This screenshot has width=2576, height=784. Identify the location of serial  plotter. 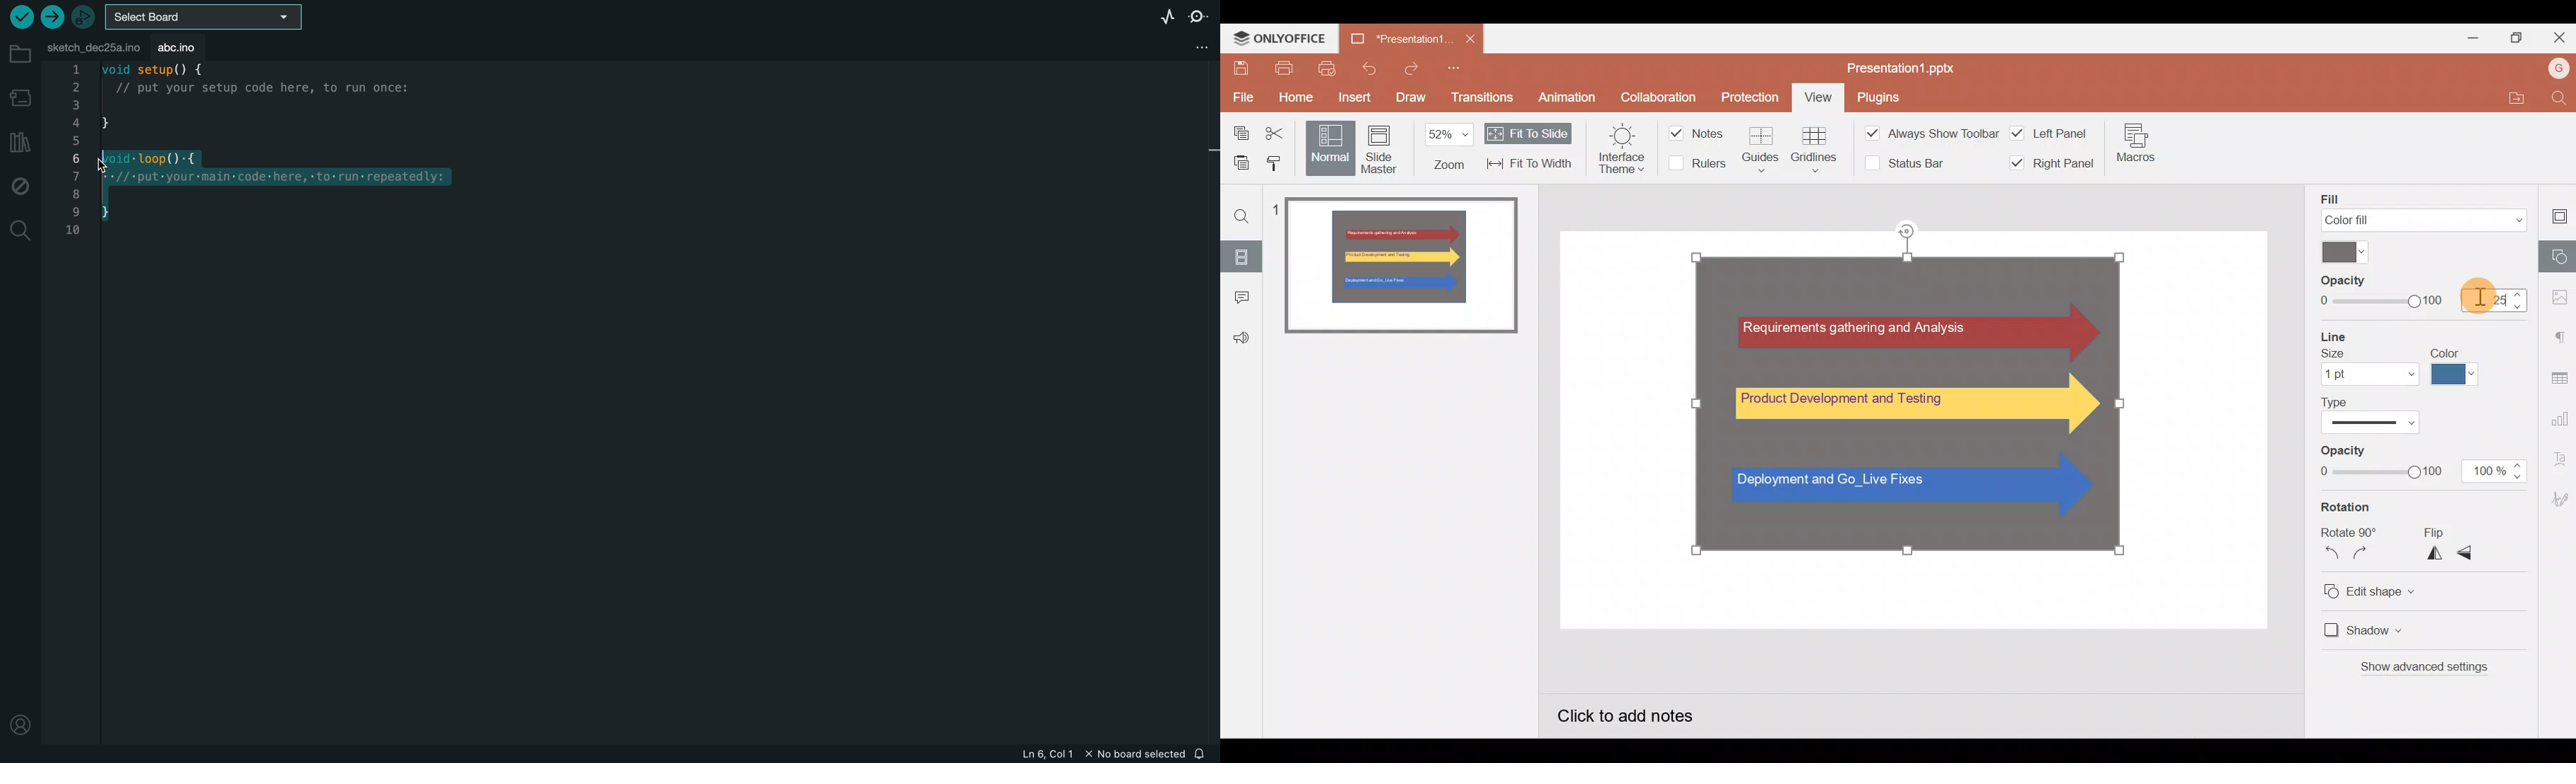
(1166, 17).